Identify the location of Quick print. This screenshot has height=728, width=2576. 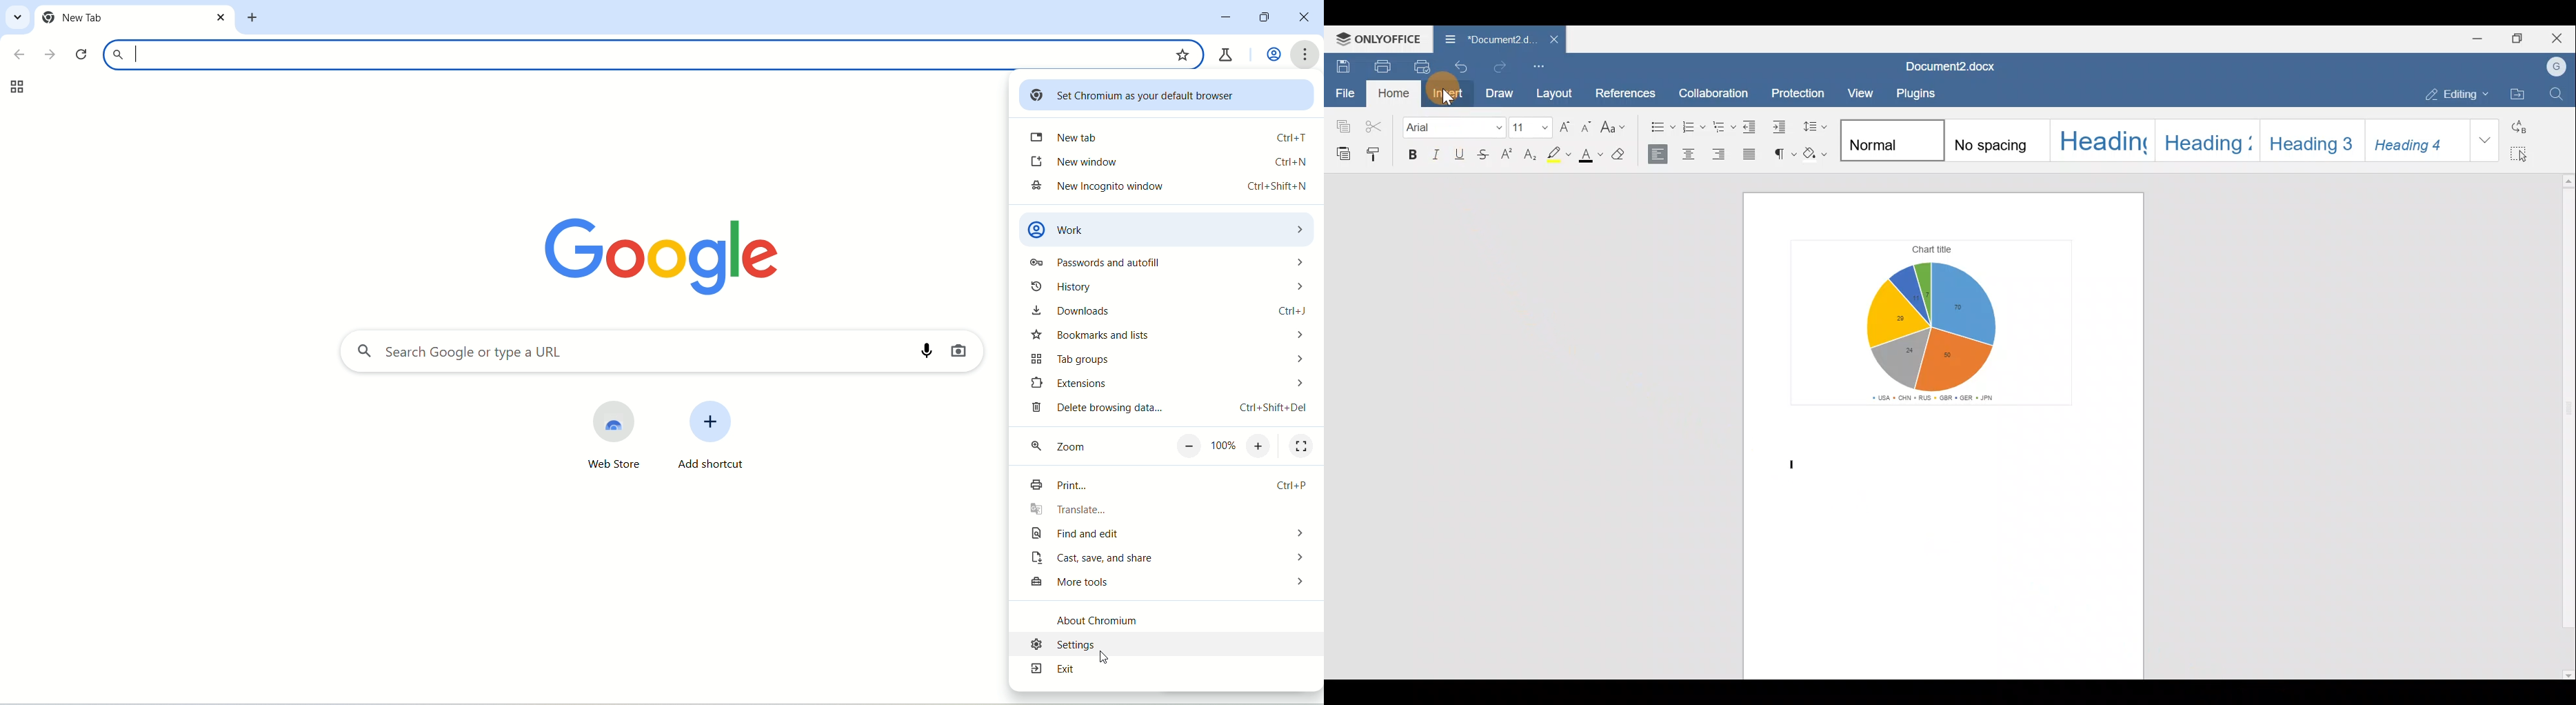
(1423, 67).